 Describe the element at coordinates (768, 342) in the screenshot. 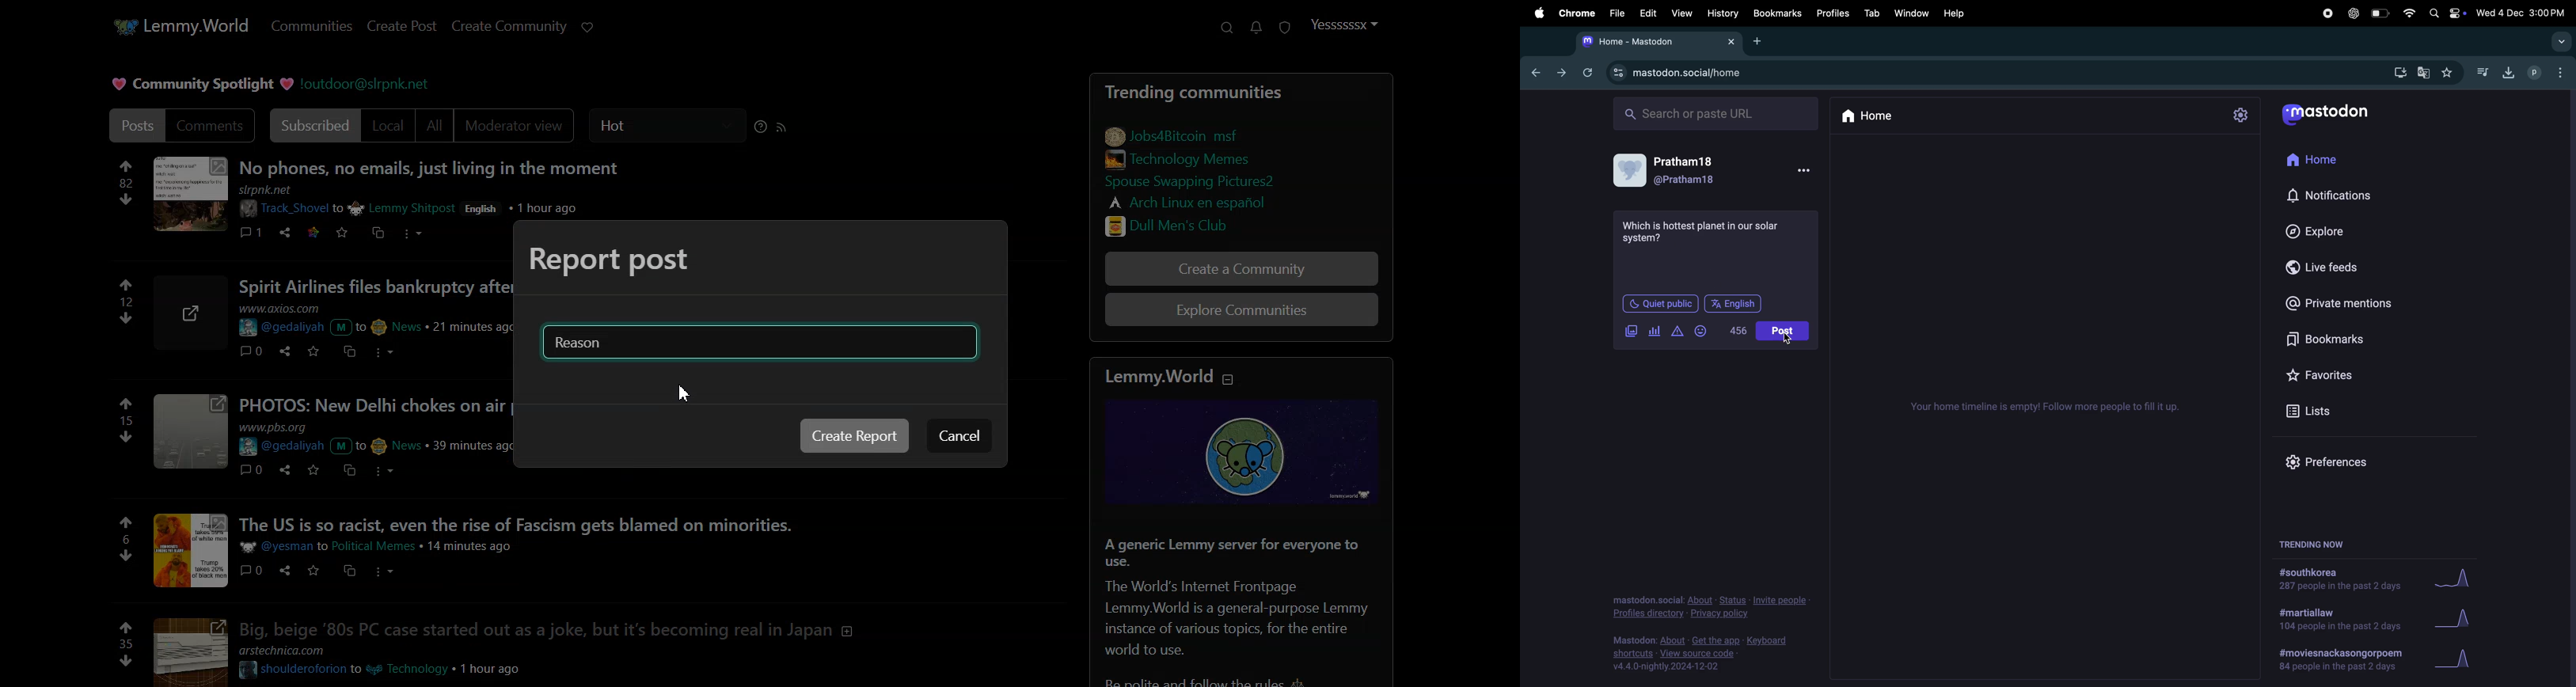

I see `Reason` at that location.